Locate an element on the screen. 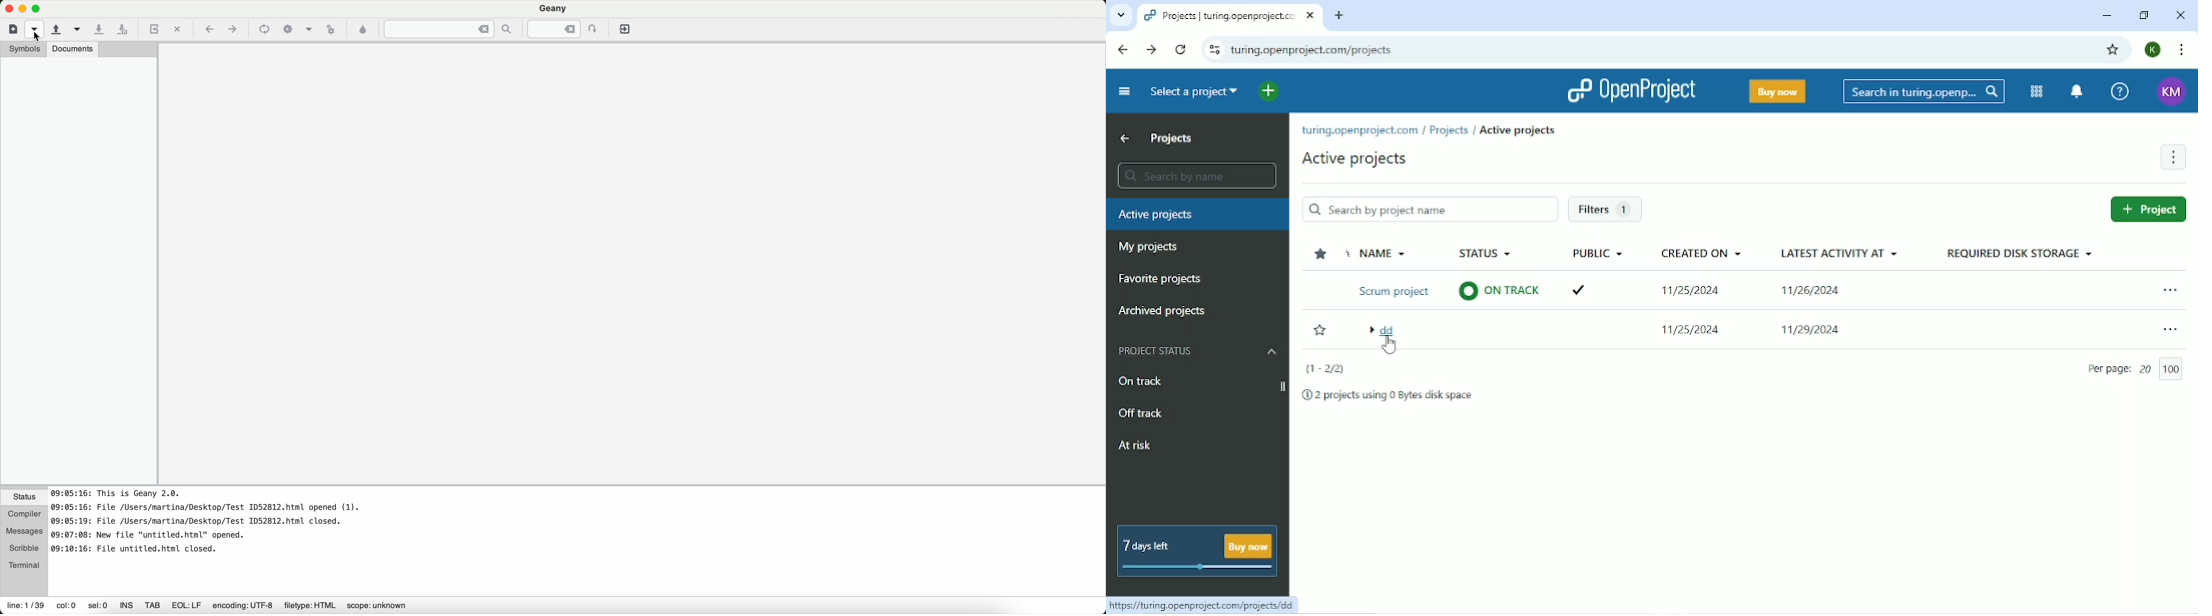 Image resolution: width=2212 pixels, height=616 pixels. On track is located at coordinates (1145, 380).